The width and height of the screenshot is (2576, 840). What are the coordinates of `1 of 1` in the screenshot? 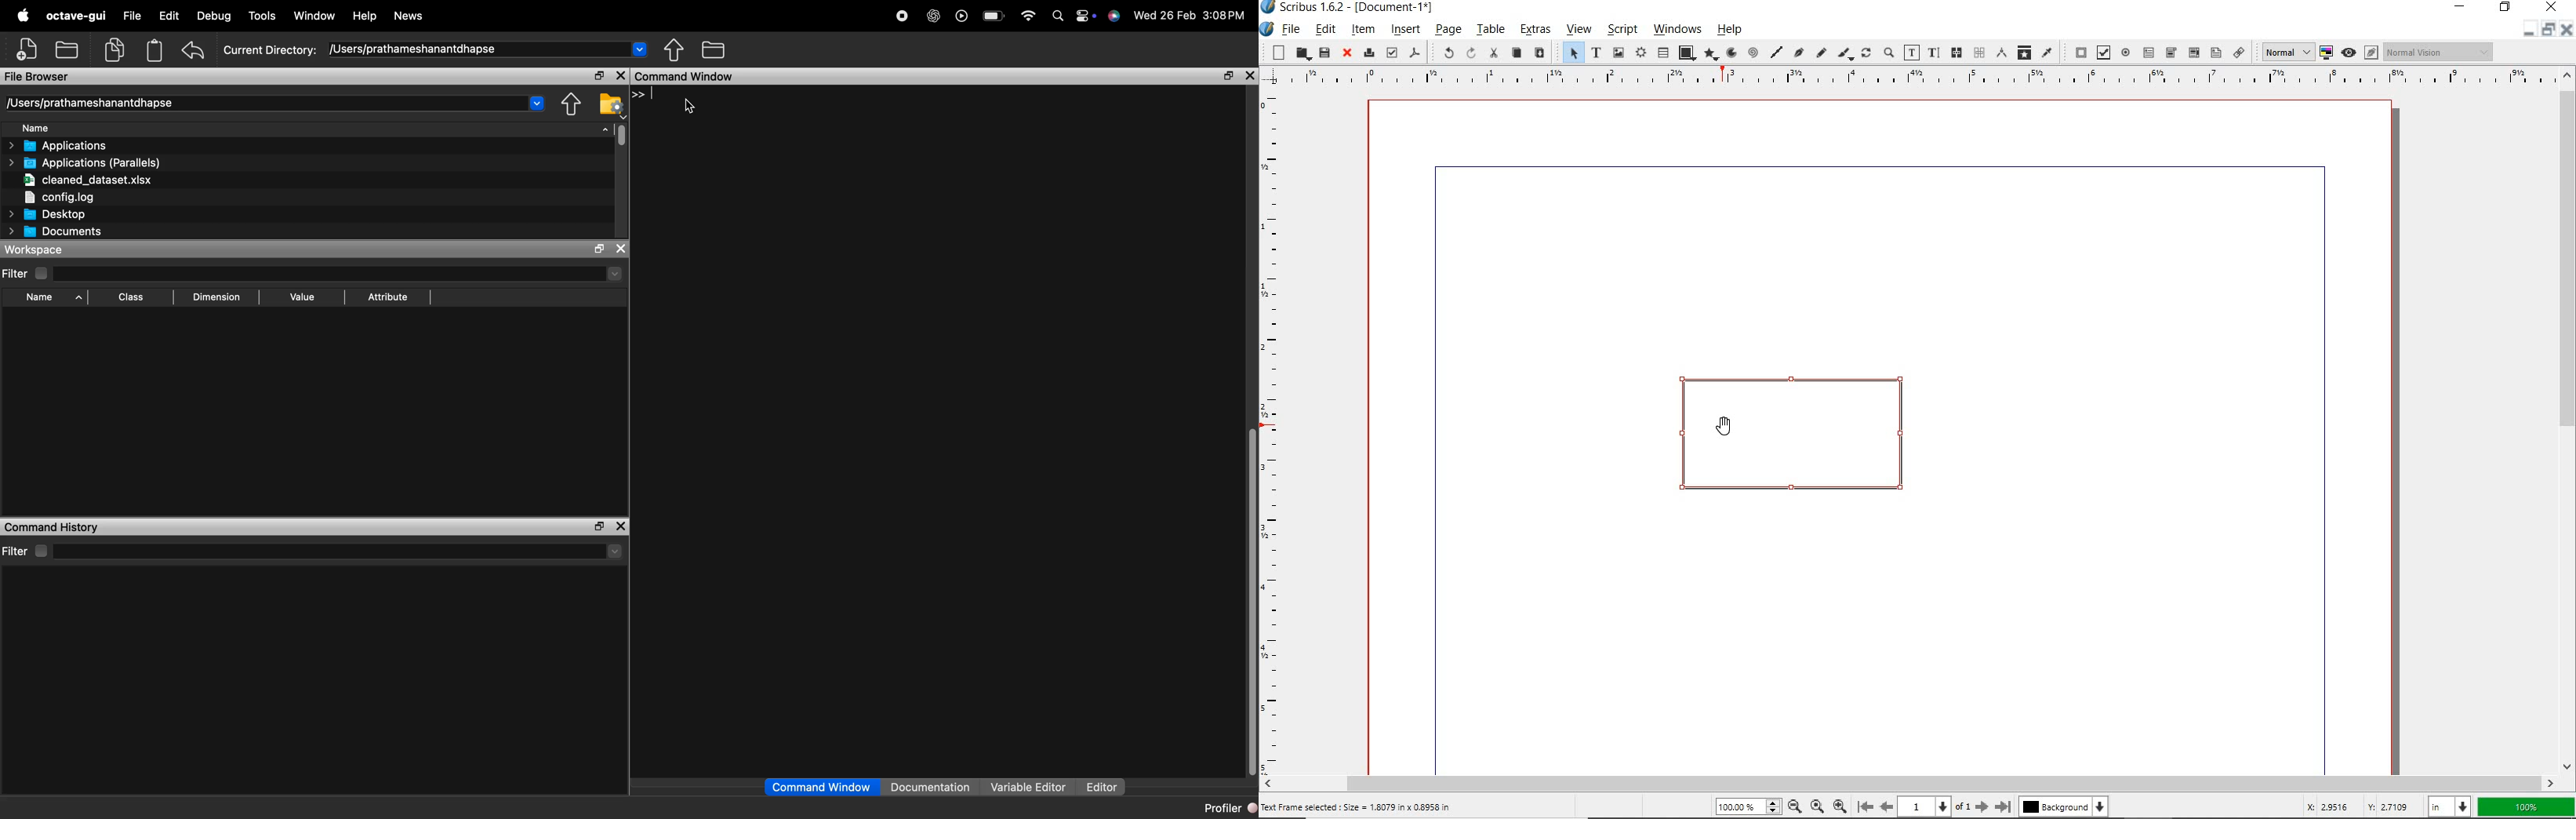 It's located at (1937, 807).